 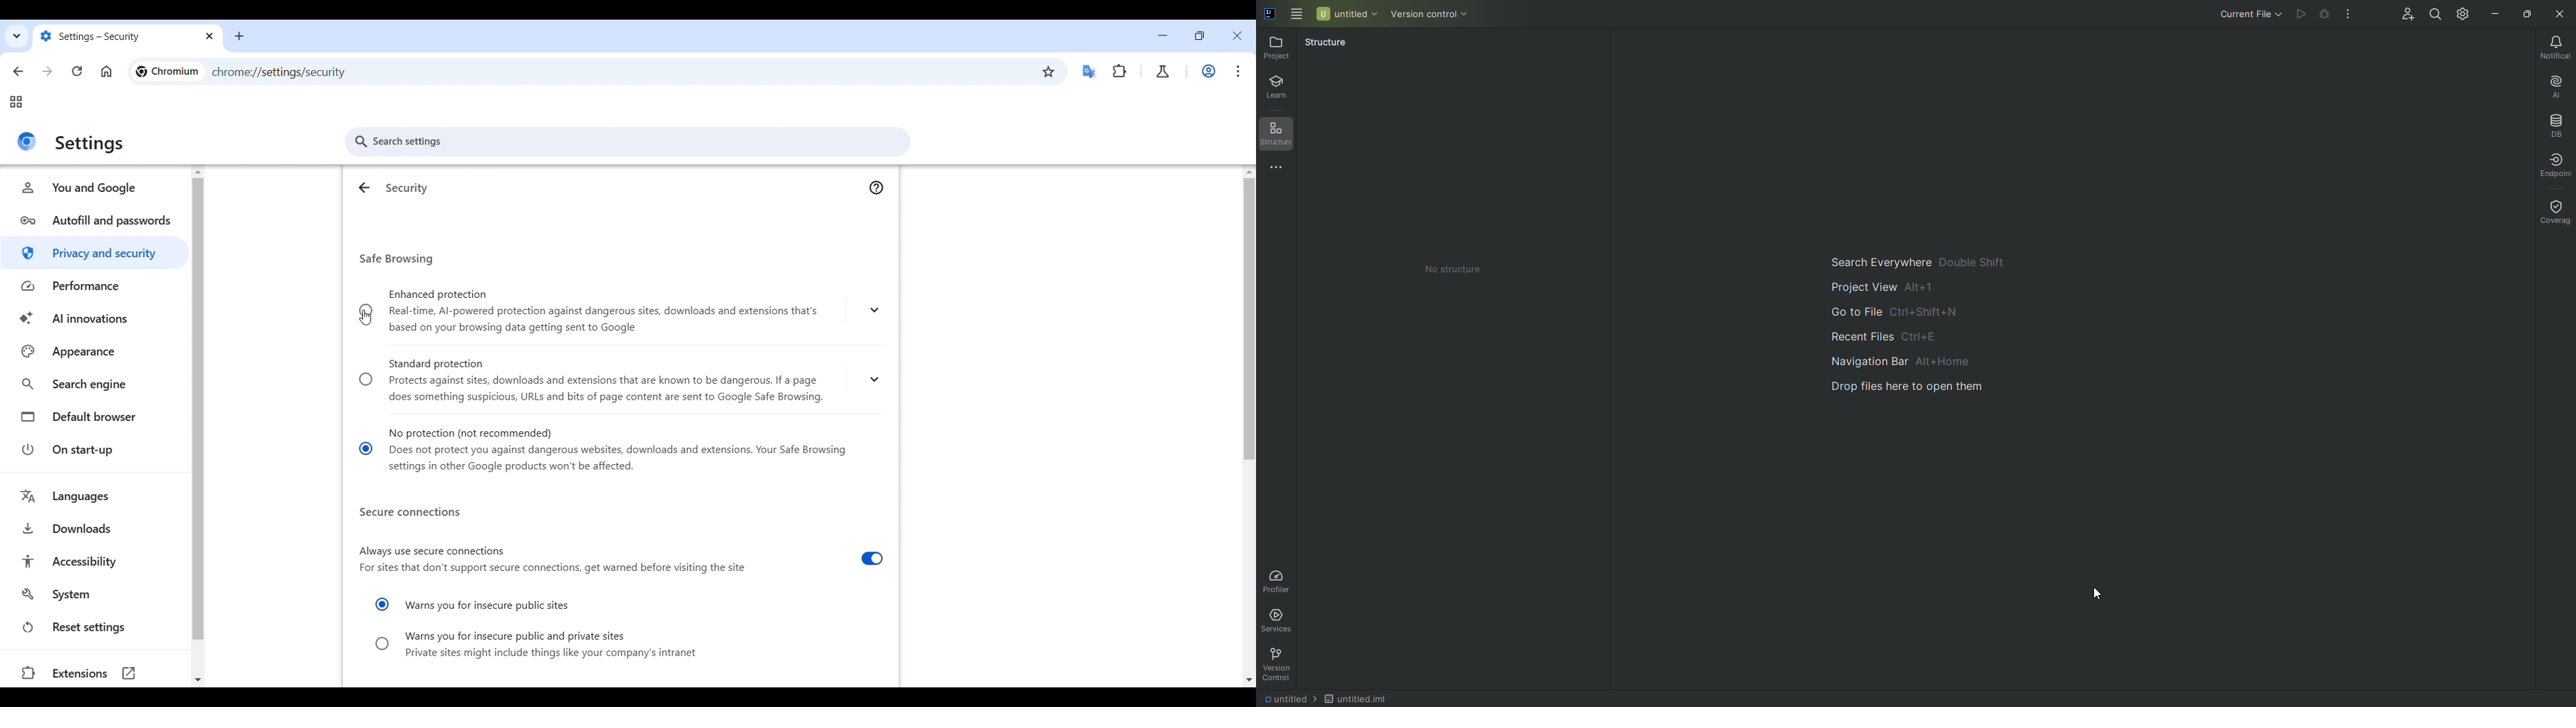 I want to click on Reload page, so click(x=77, y=71).